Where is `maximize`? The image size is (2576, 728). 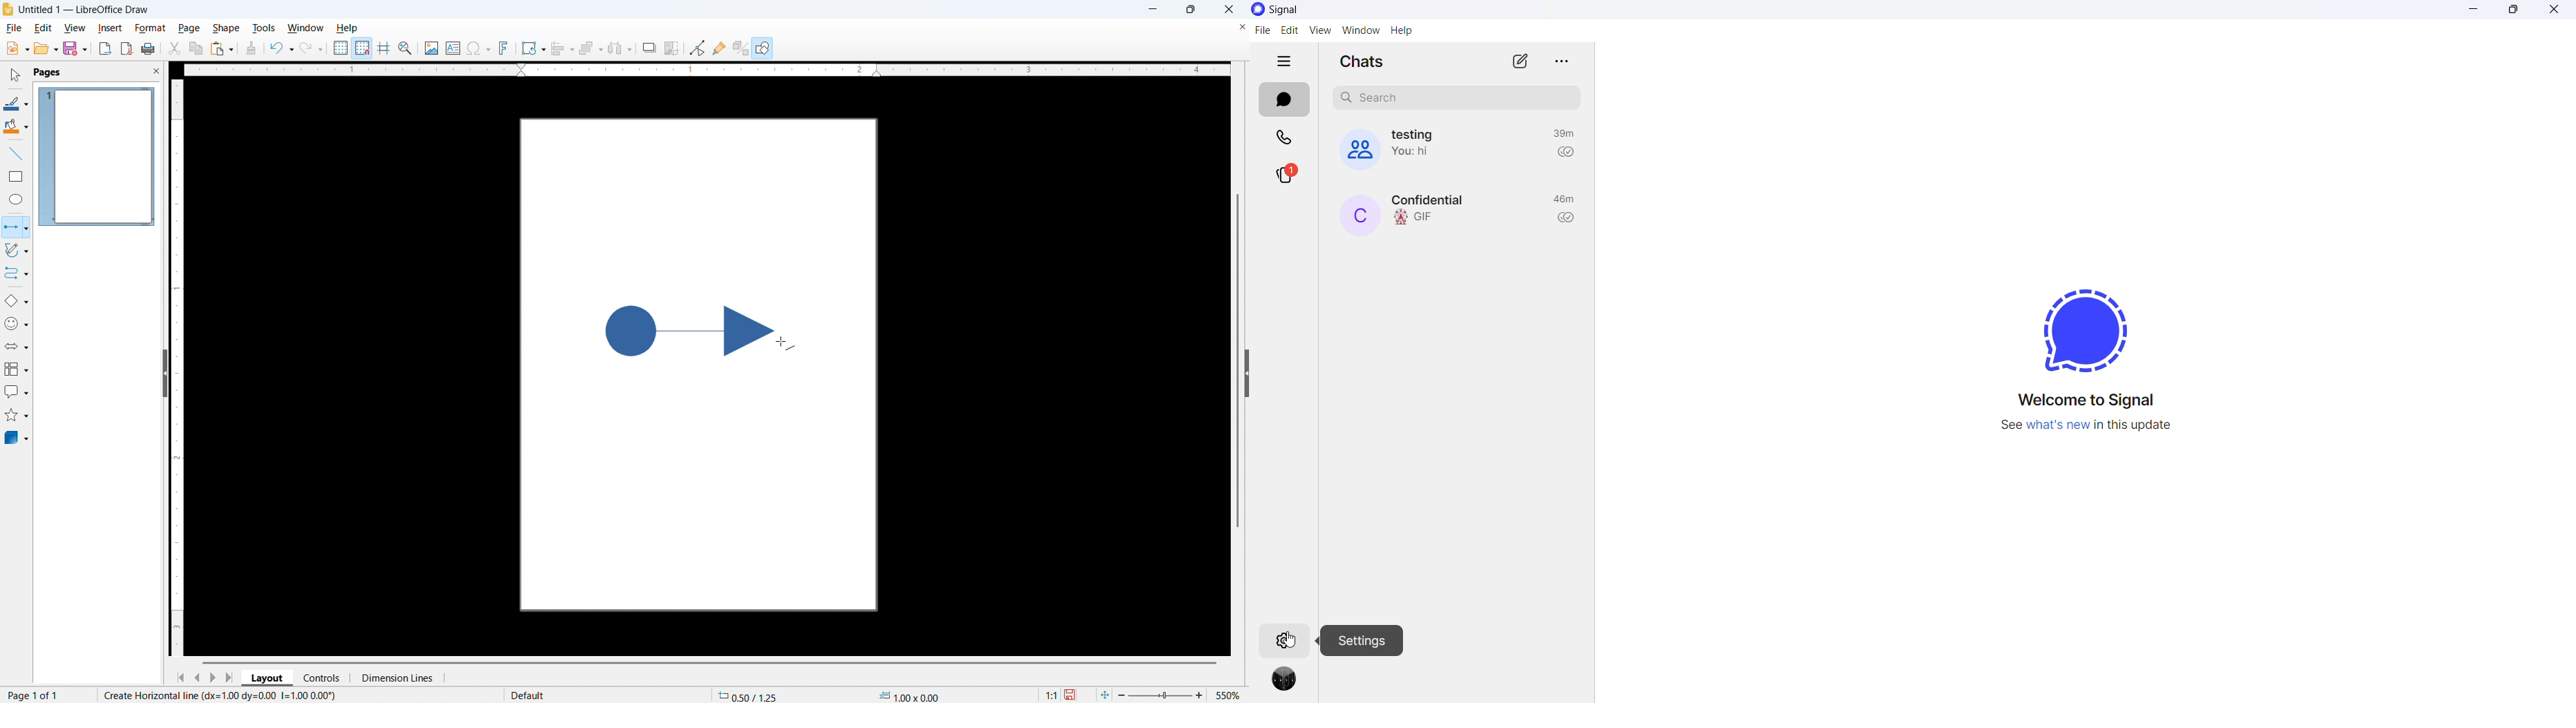 maximize is located at coordinates (2515, 12).